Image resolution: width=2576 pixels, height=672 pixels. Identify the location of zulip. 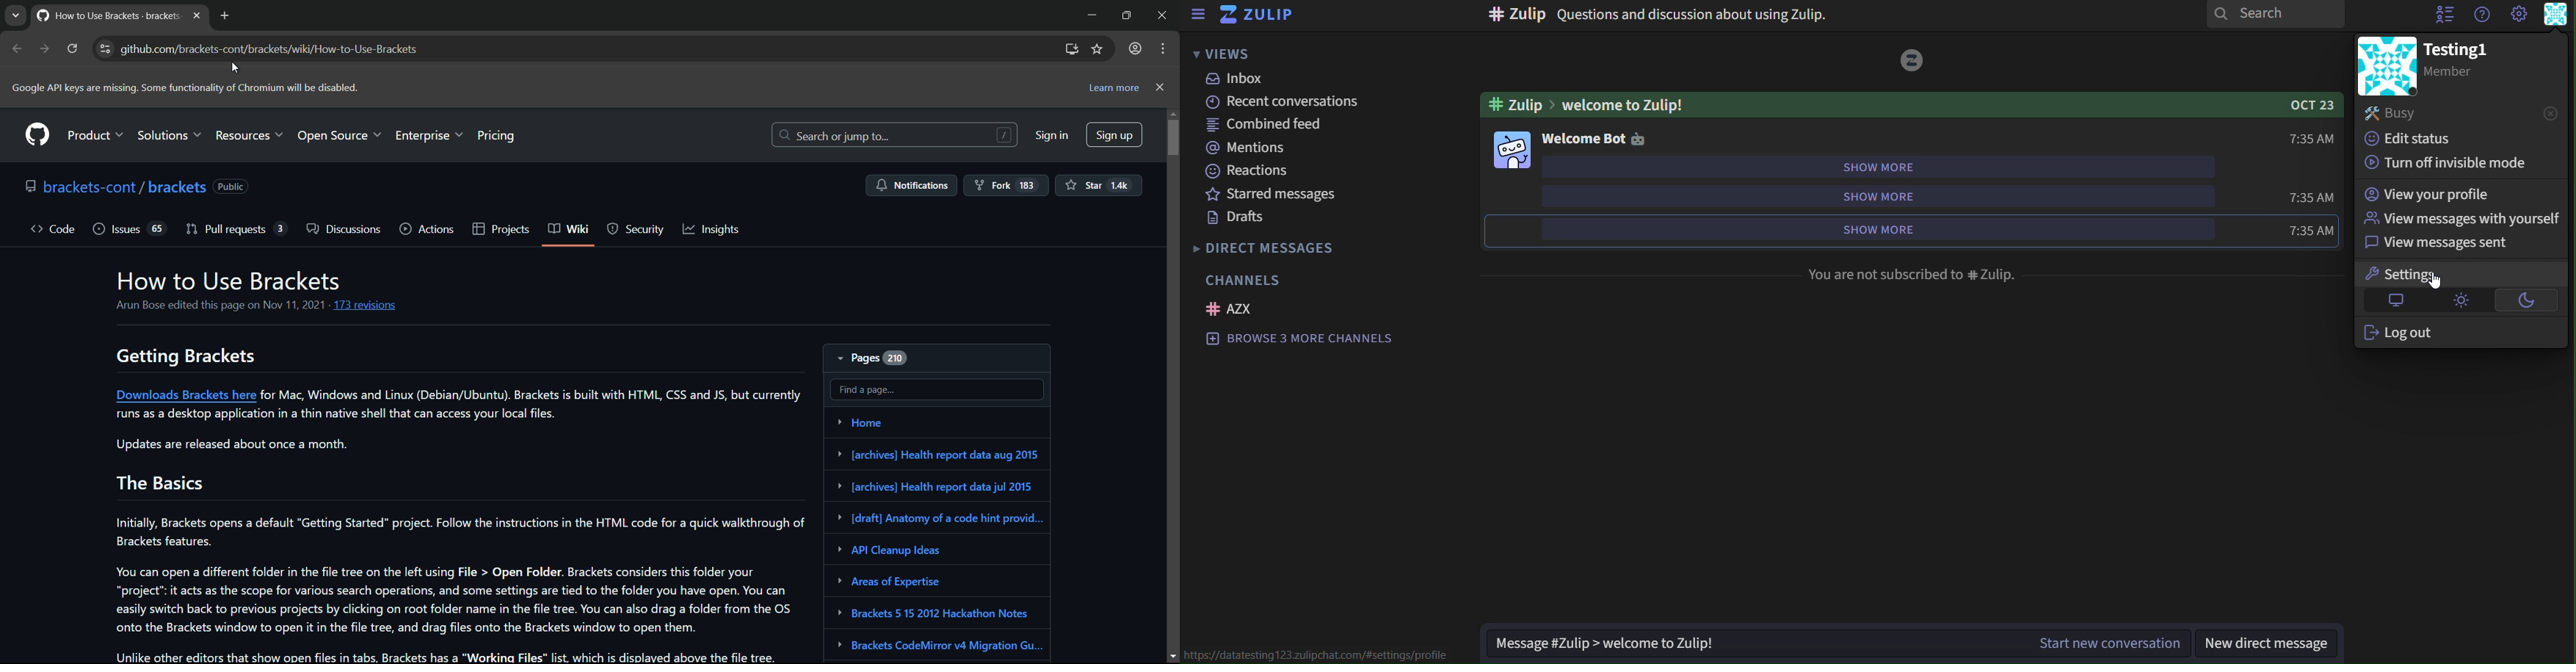
(1259, 15).